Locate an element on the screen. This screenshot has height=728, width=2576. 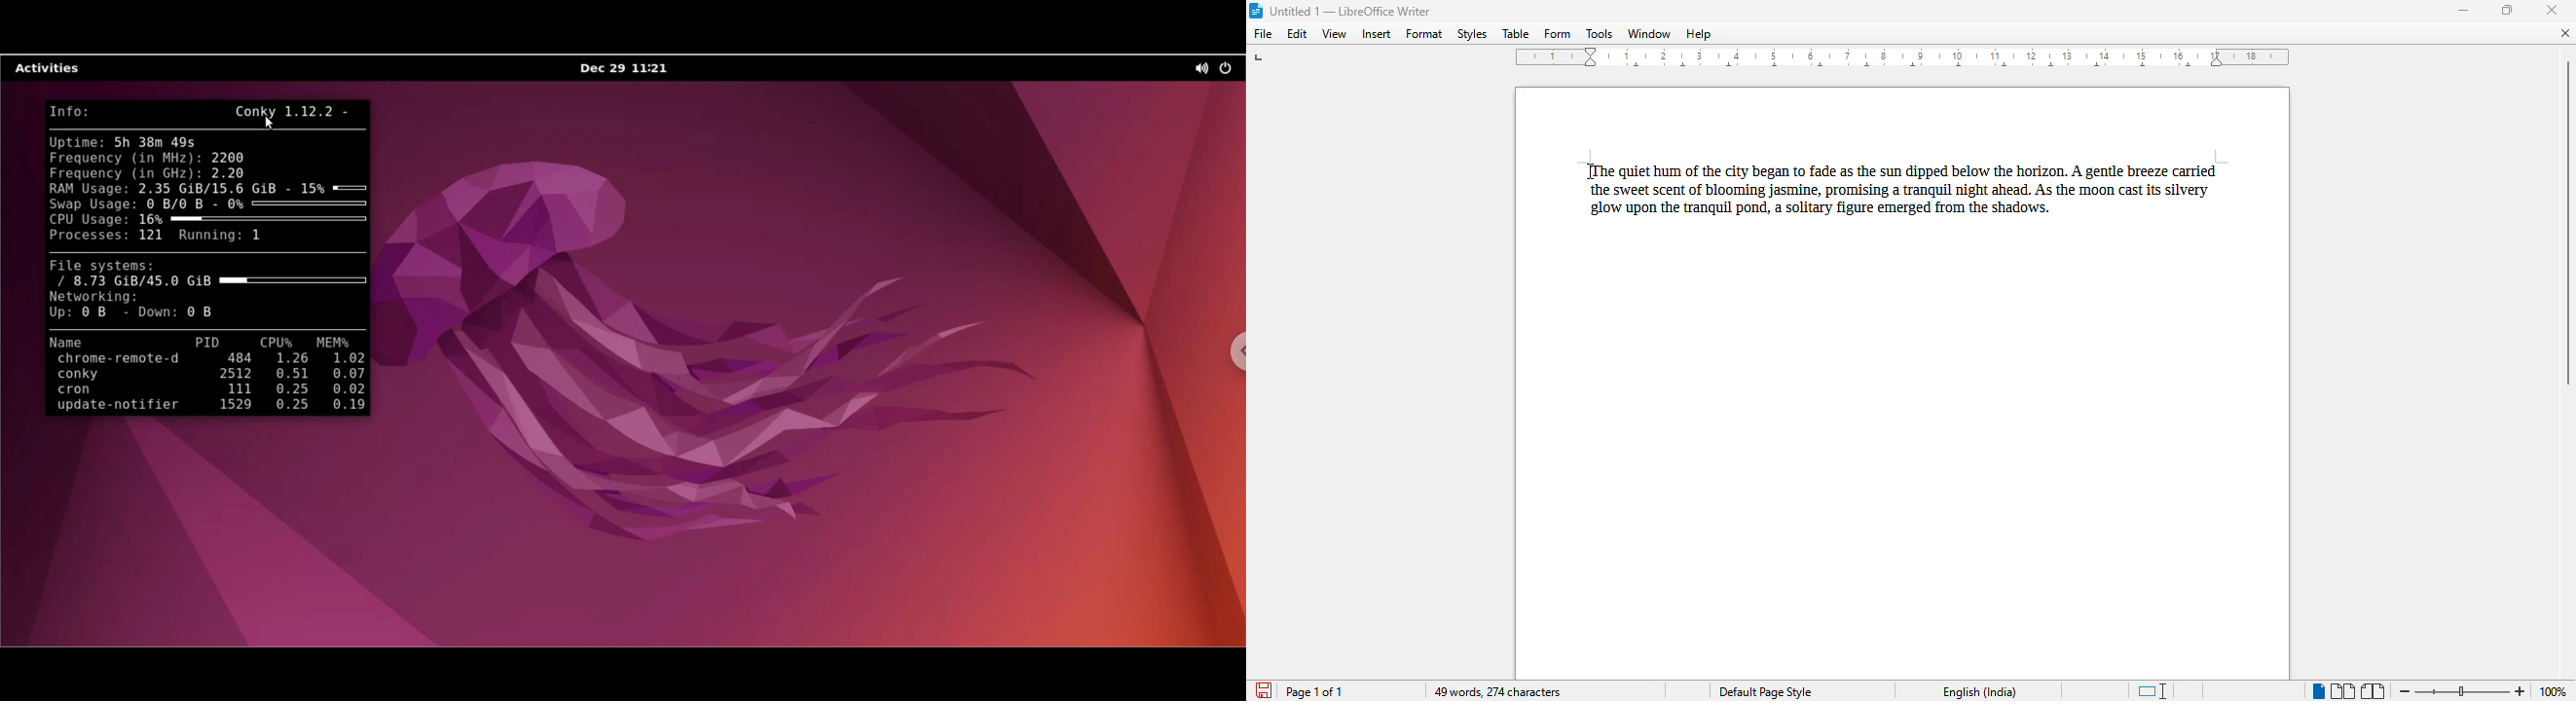
view is located at coordinates (1334, 34).